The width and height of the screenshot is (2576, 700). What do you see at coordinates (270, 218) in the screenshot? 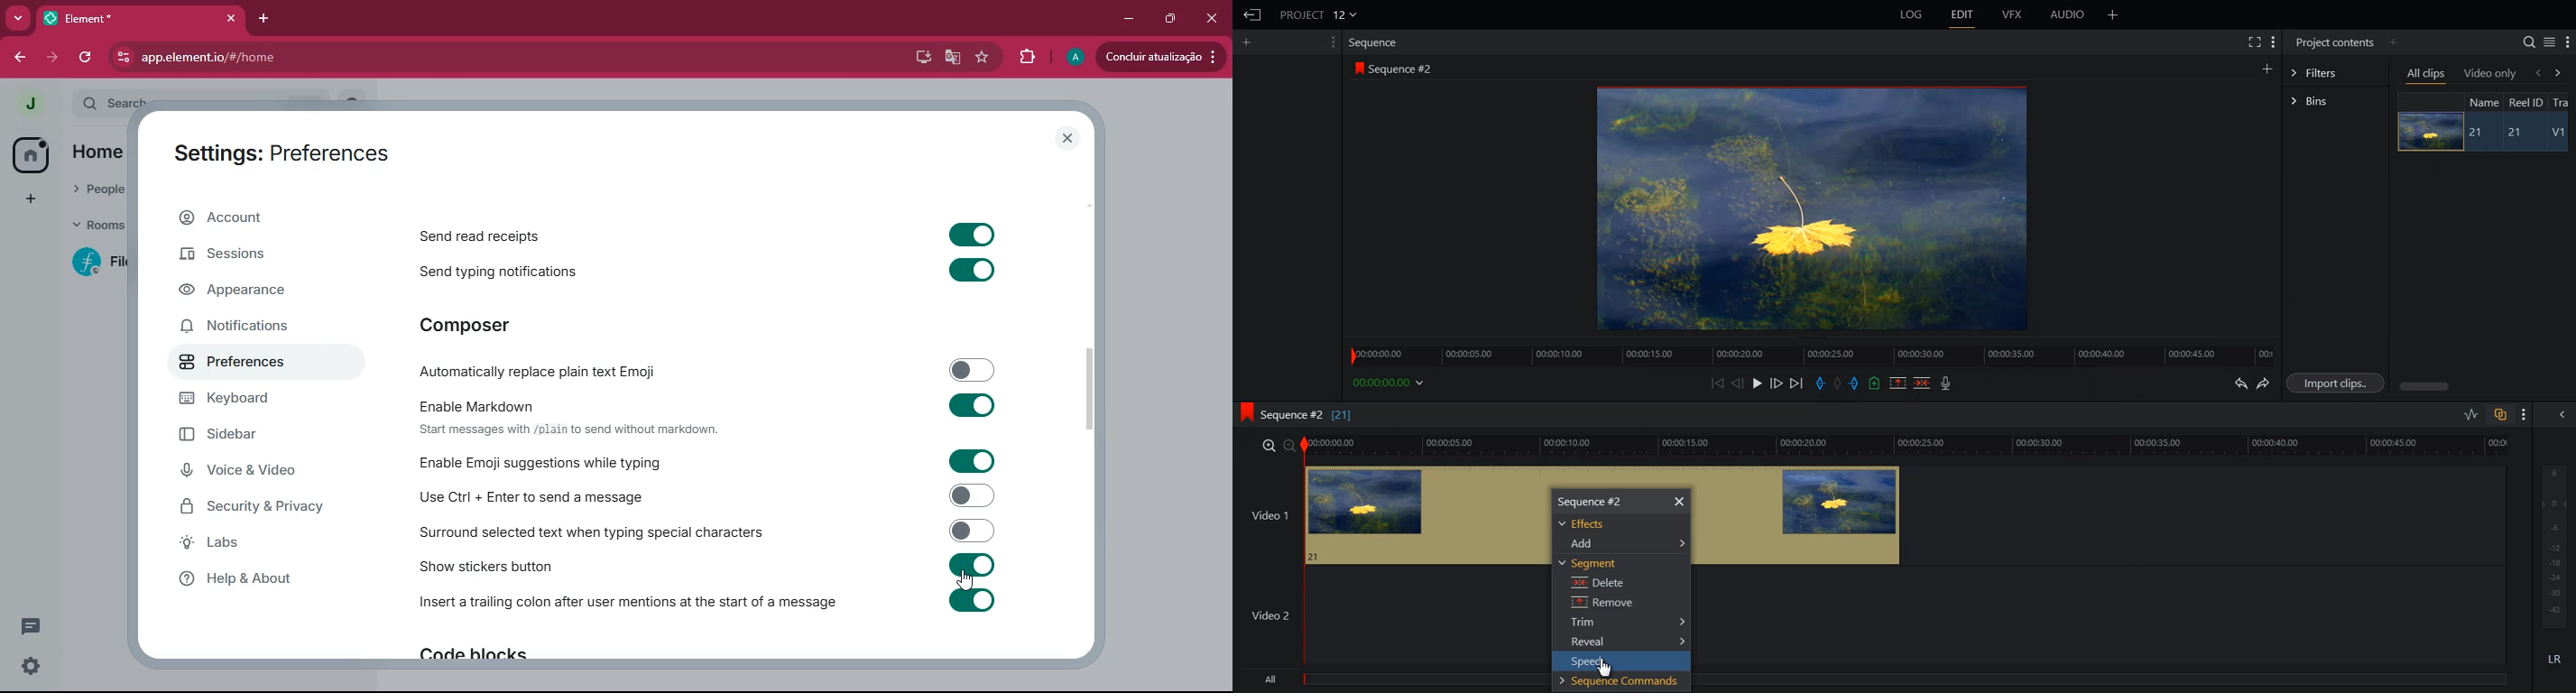
I see `account` at bounding box center [270, 218].